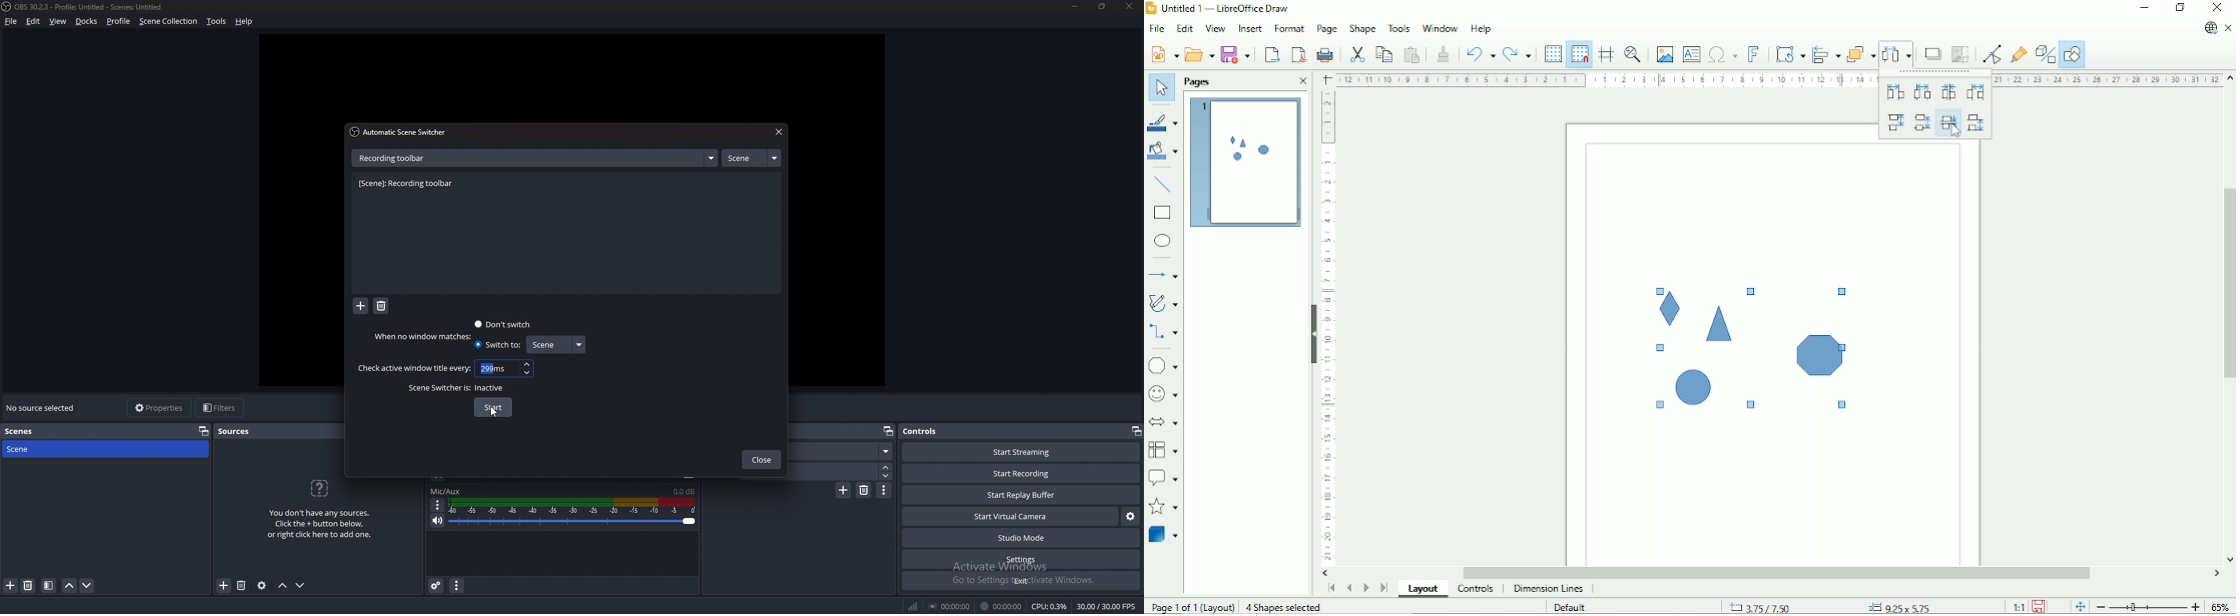 The width and height of the screenshot is (2240, 616). Describe the element at coordinates (495, 368) in the screenshot. I see `time` at that location.